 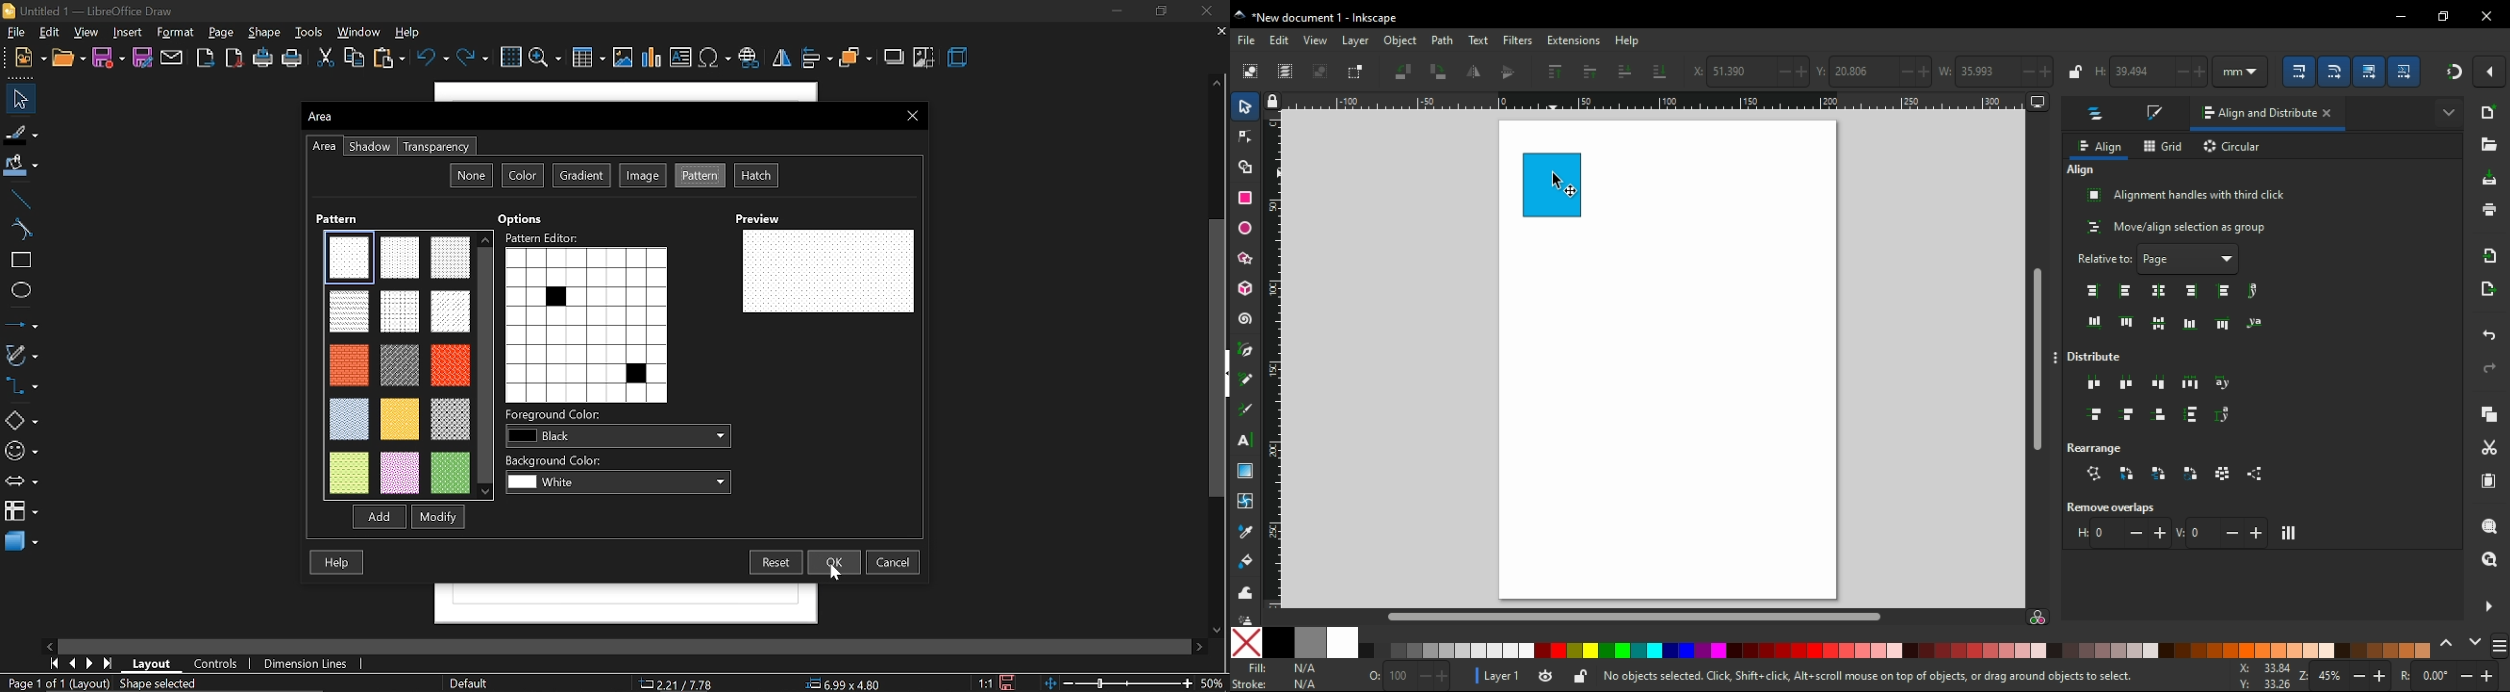 I want to click on 3d shapes, so click(x=19, y=540).